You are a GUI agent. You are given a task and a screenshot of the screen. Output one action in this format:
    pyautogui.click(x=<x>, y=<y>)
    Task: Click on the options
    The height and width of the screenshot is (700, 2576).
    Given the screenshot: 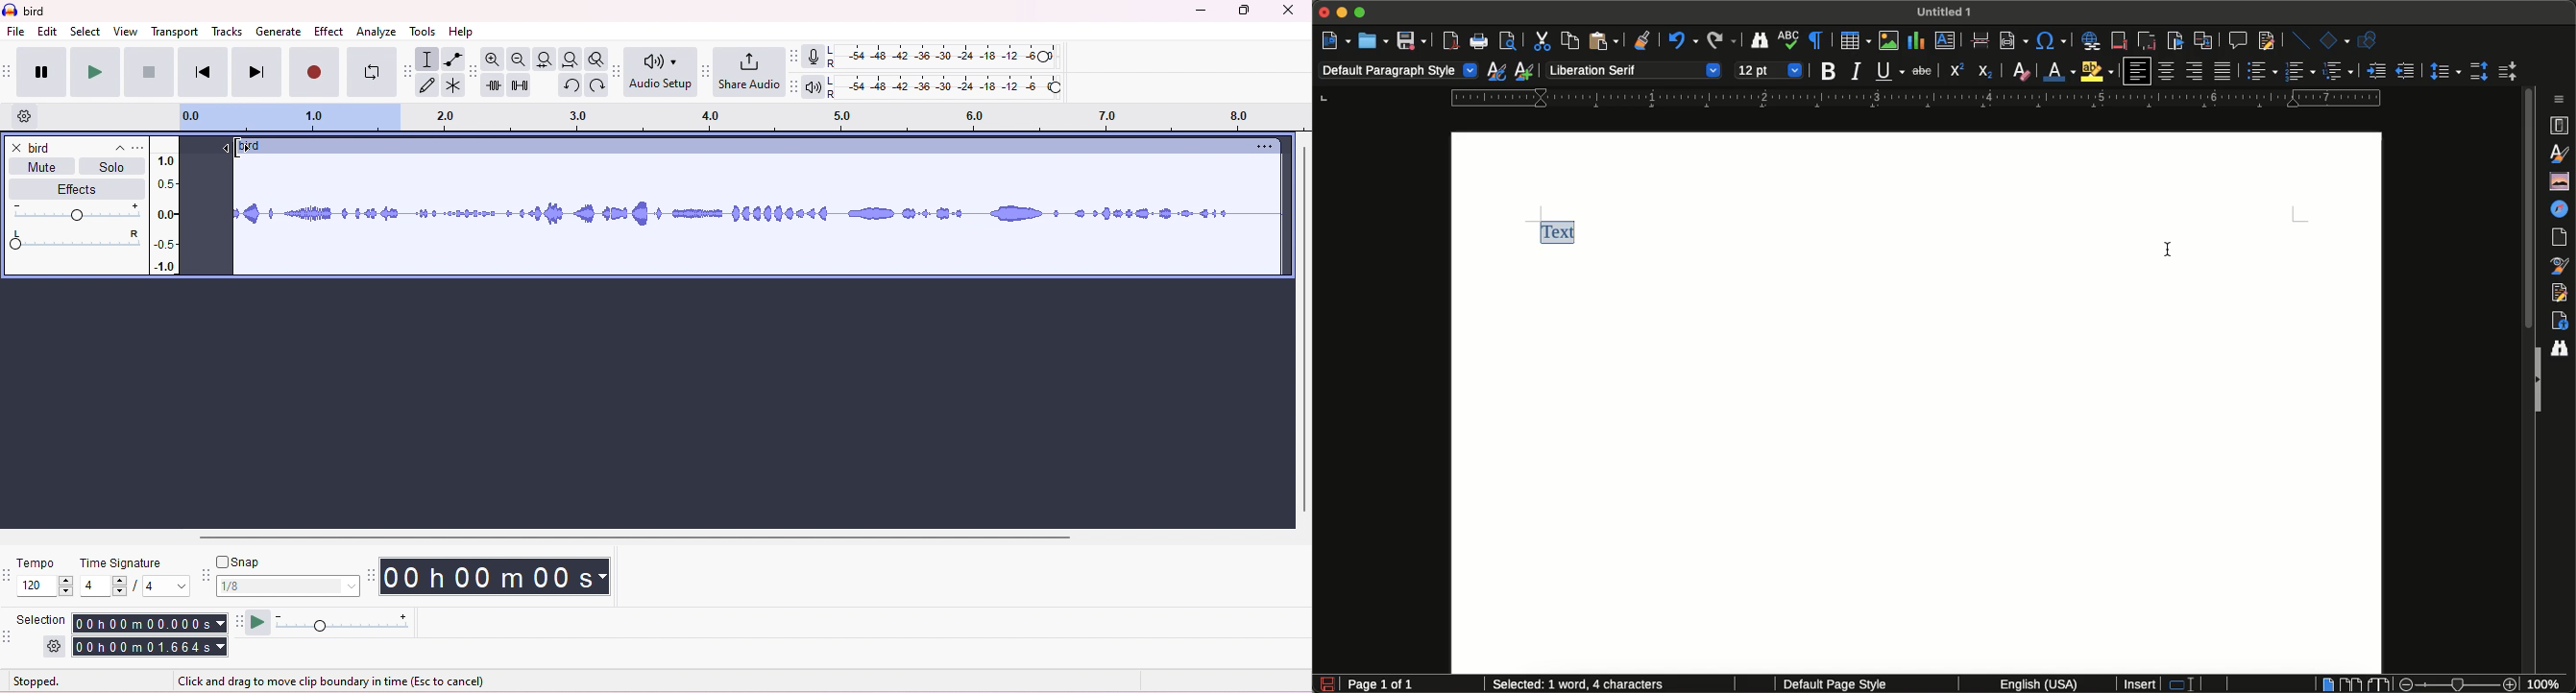 What is the action you would take?
    pyautogui.click(x=137, y=148)
    